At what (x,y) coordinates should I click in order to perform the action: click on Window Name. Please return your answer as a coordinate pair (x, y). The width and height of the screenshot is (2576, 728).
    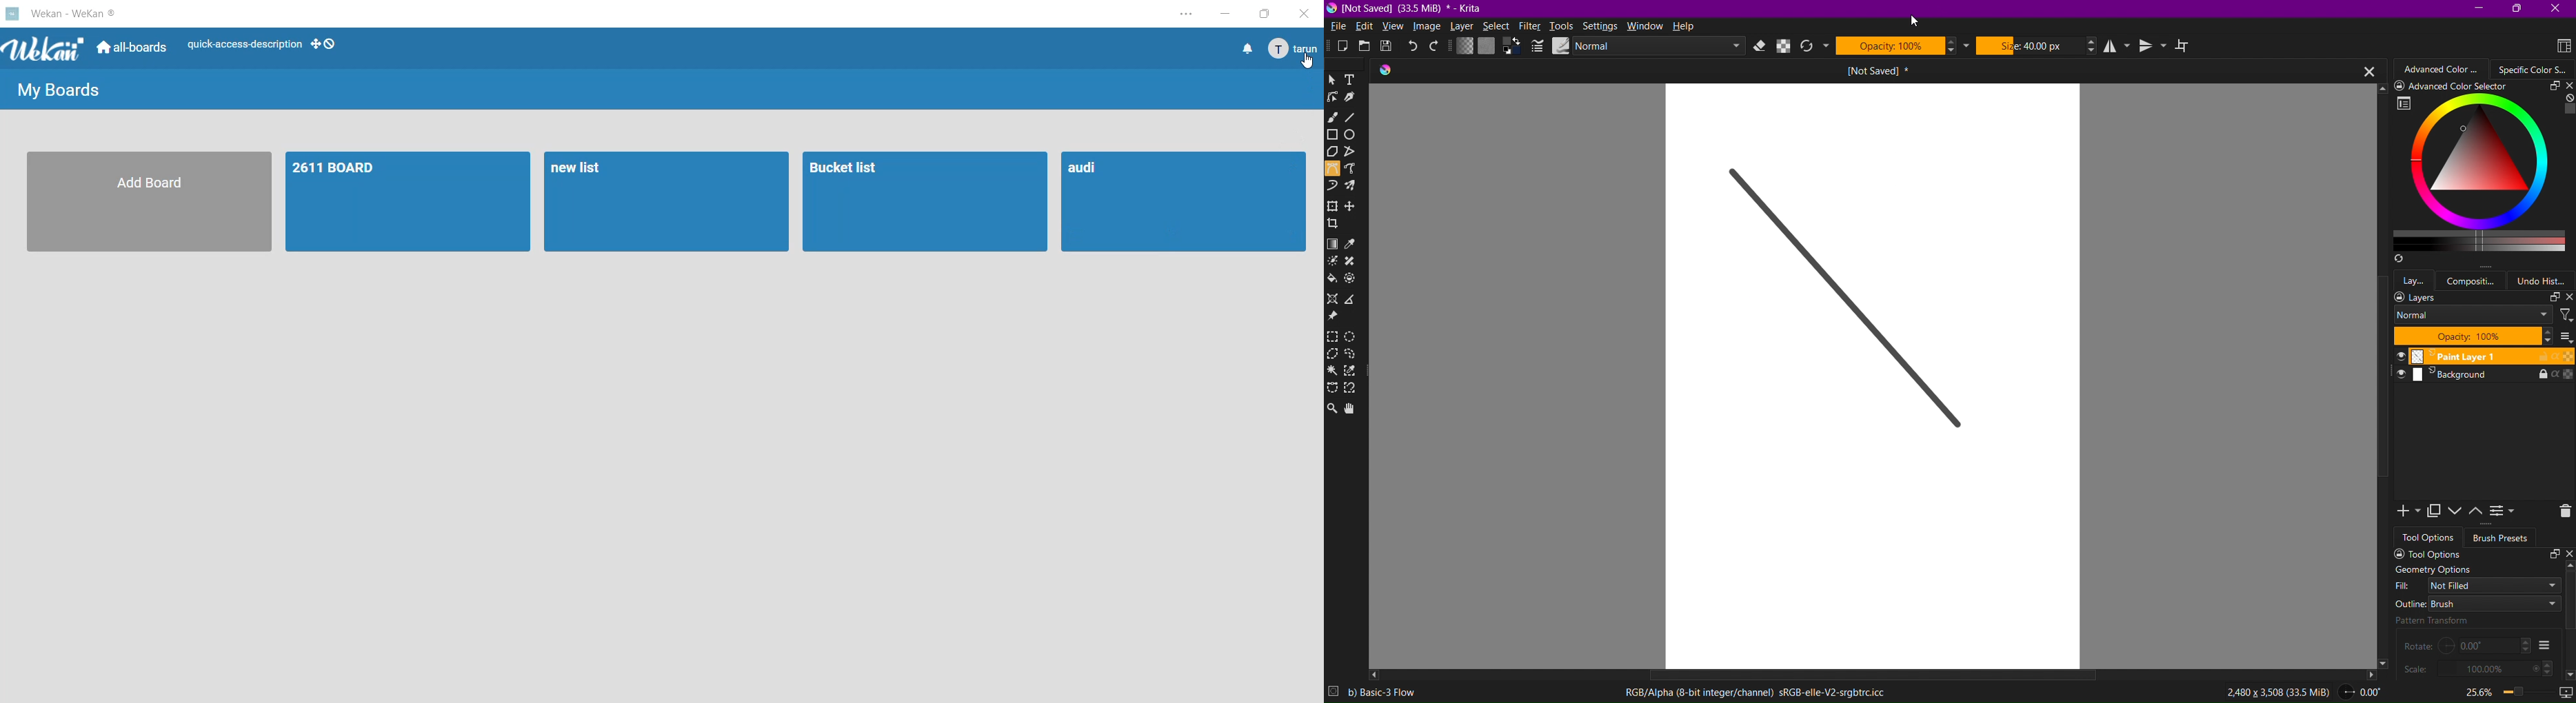
    Looking at the image, I should click on (1409, 8).